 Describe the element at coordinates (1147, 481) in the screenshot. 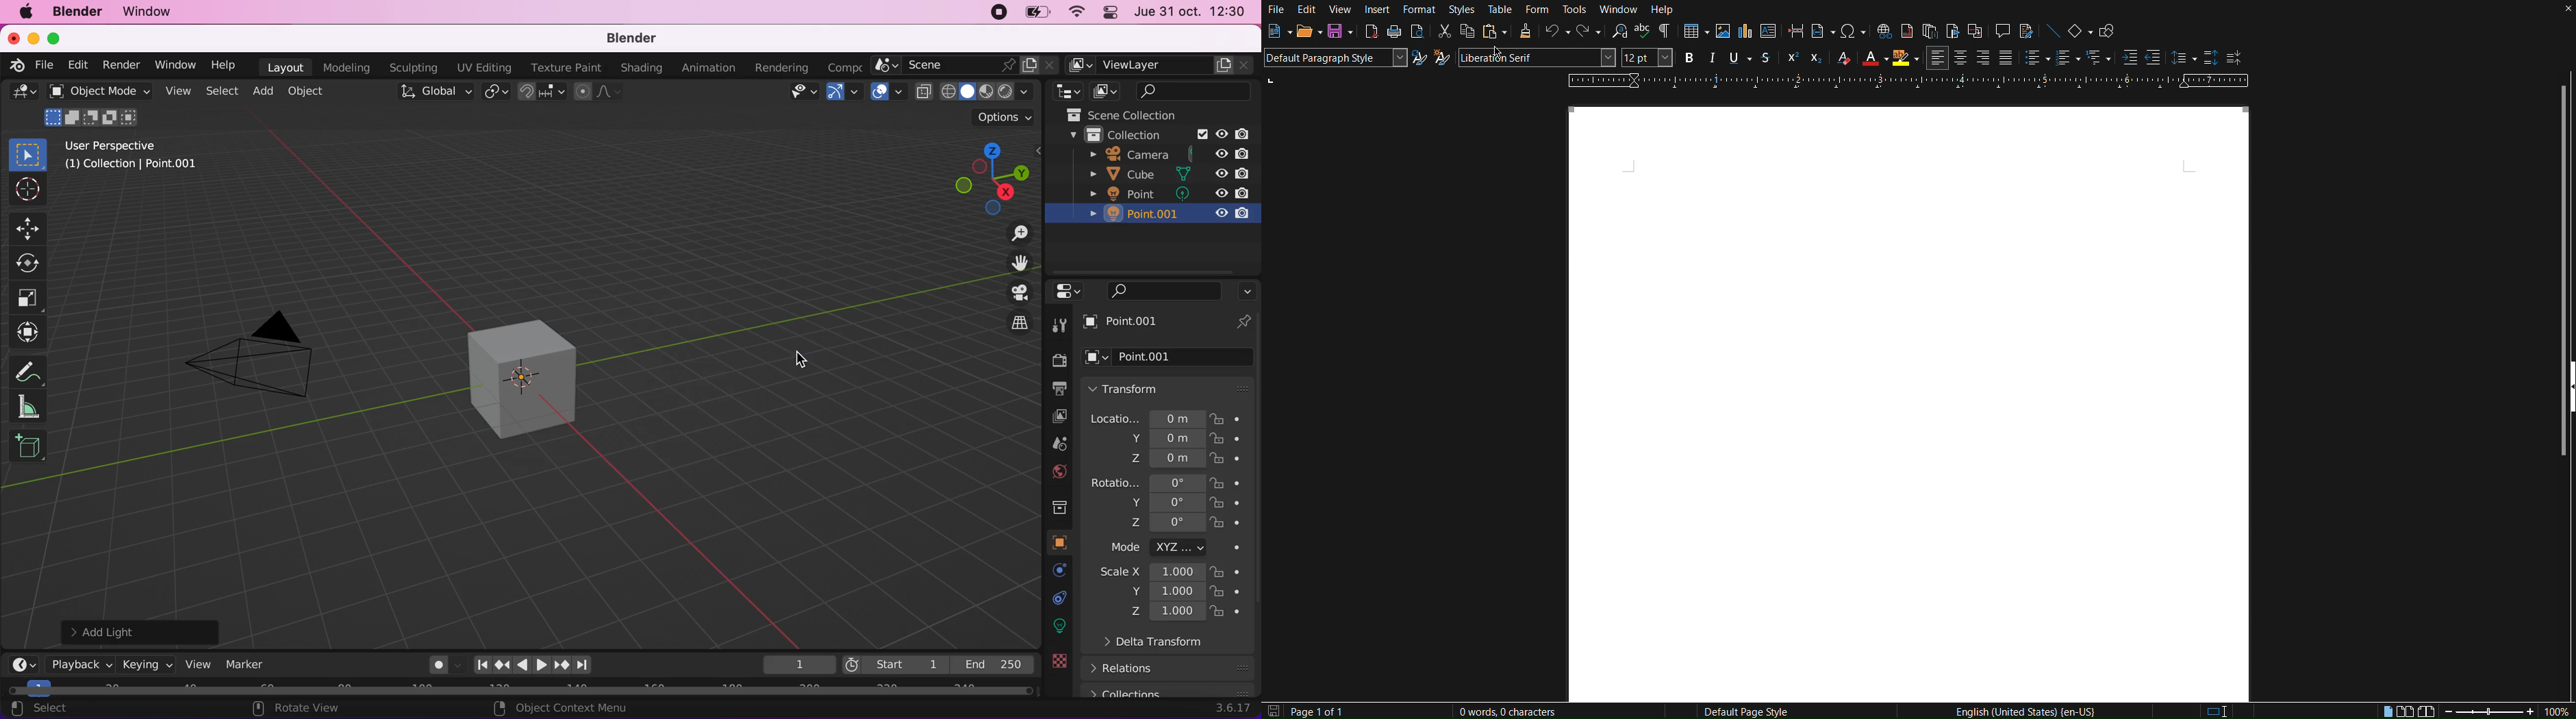

I see `rotatio... 0` at that location.